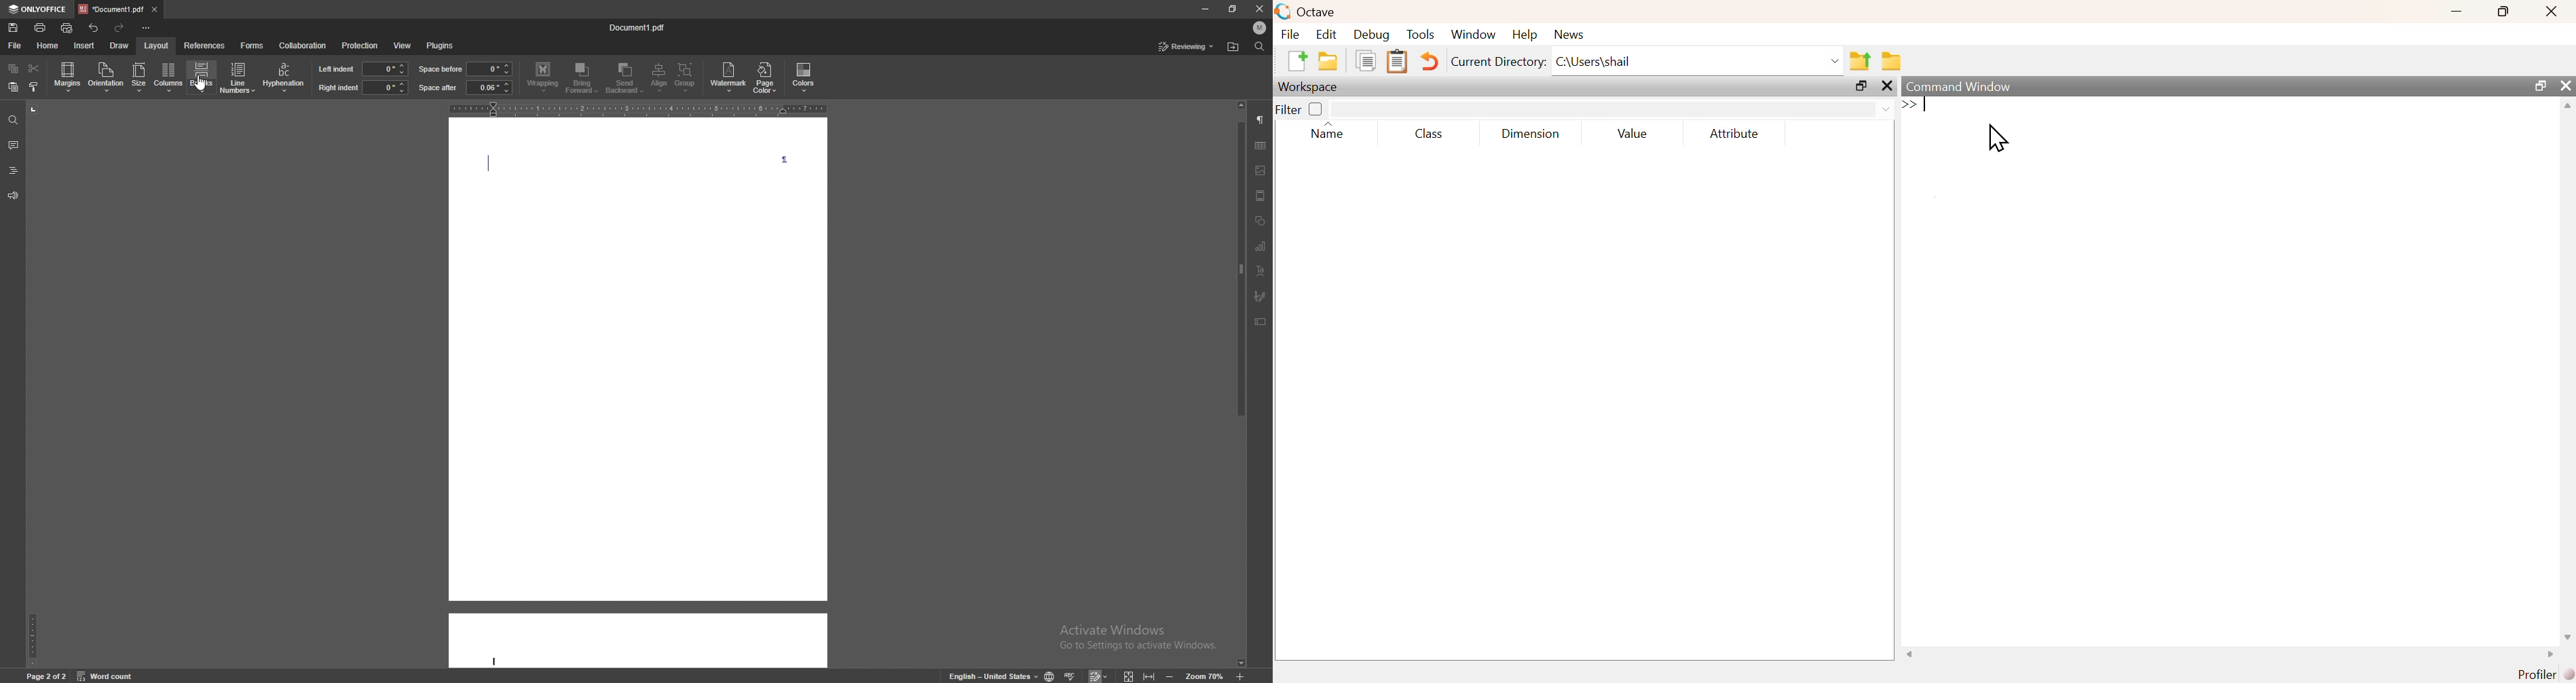 The image size is (2576, 700). What do you see at coordinates (768, 79) in the screenshot?
I see `Page Color` at bounding box center [768, 79].